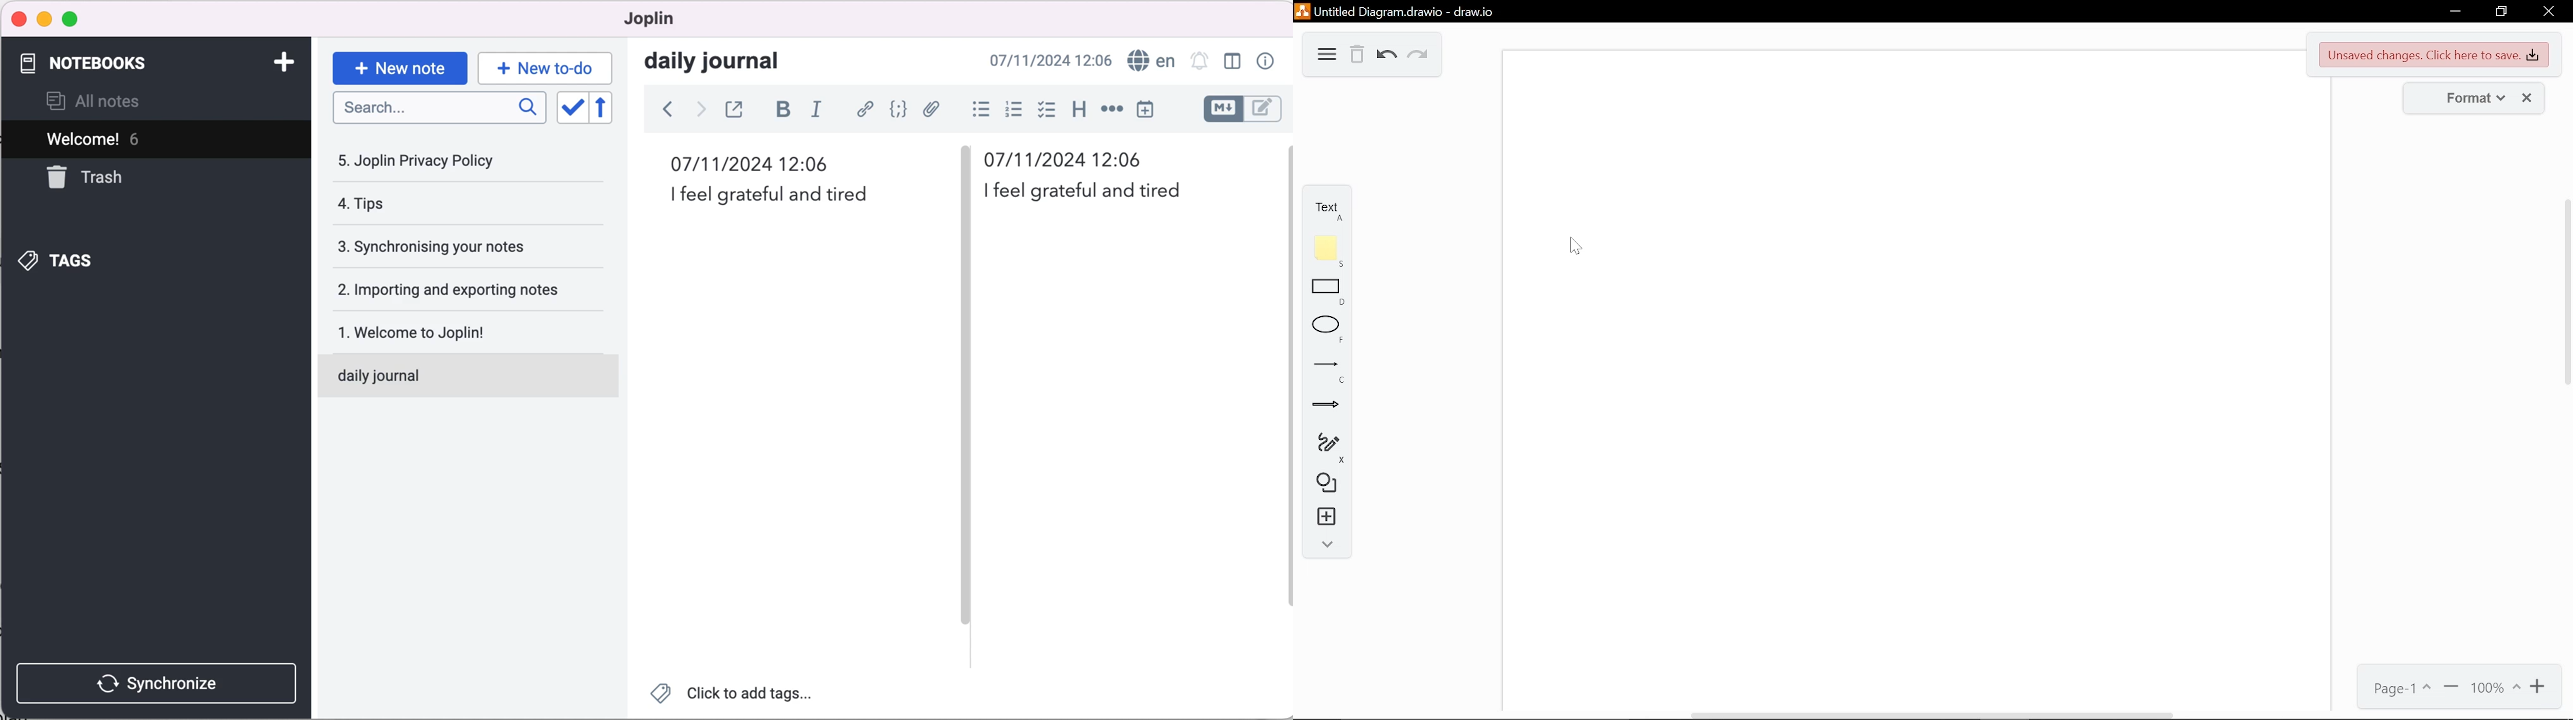  Describe the element at coordinates (724, 63) in the screenshot. I see `daily journal` at that location.